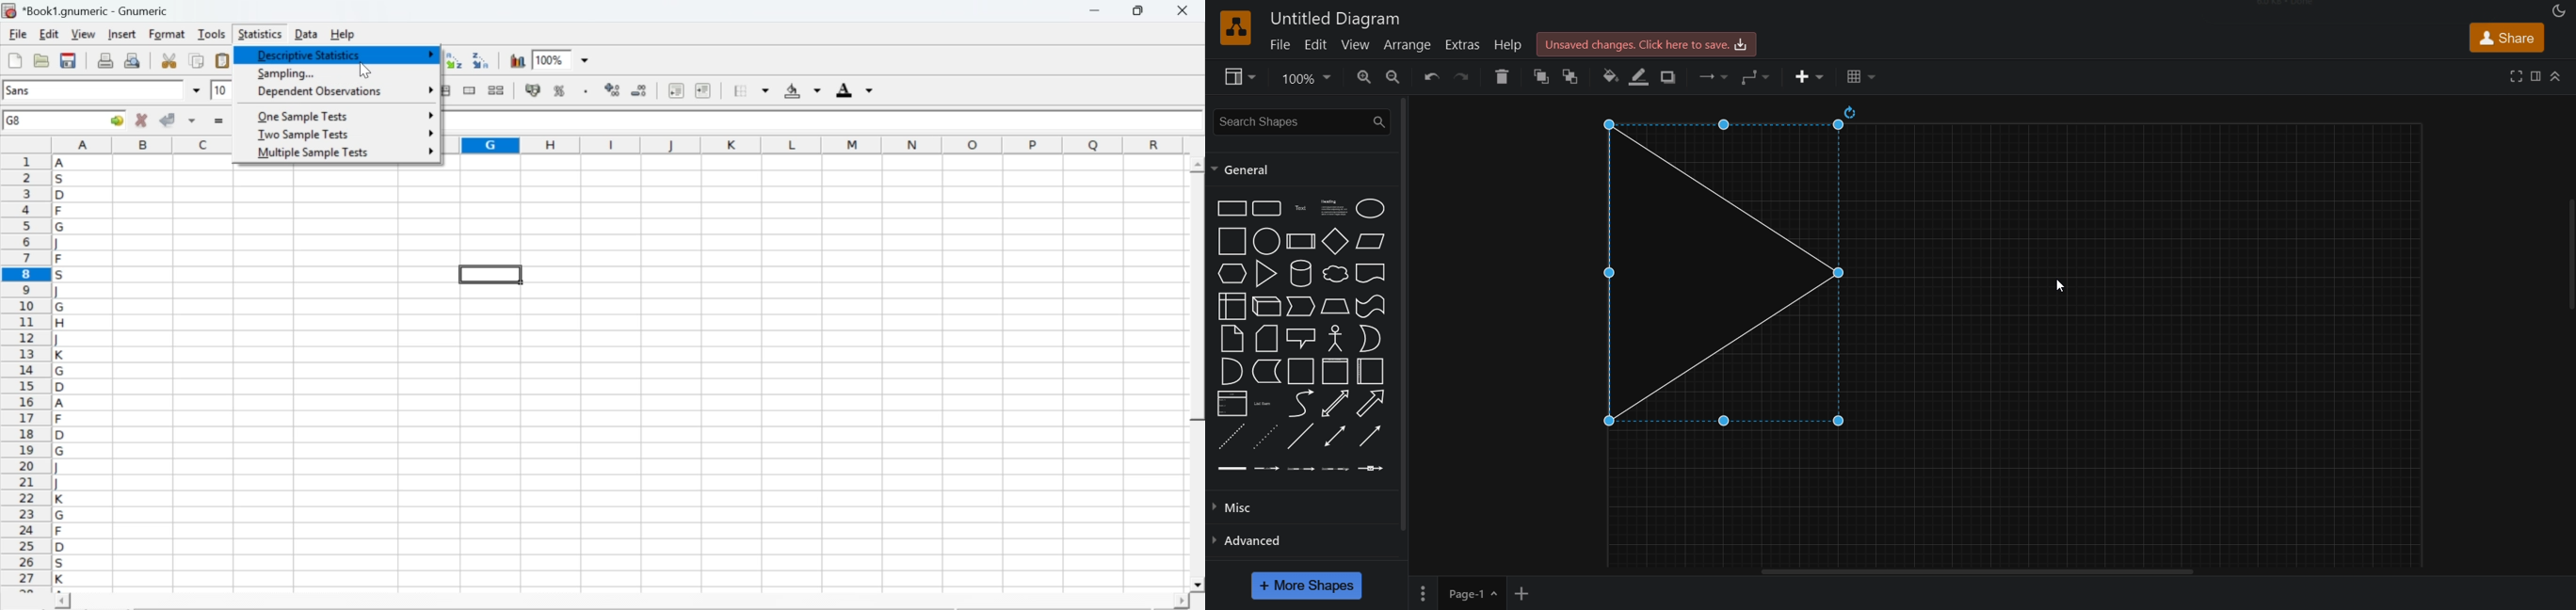 The image size is (2576, 616). I want to click on Sort the selected region in descending order based on the first column selected, so click(482, 58).